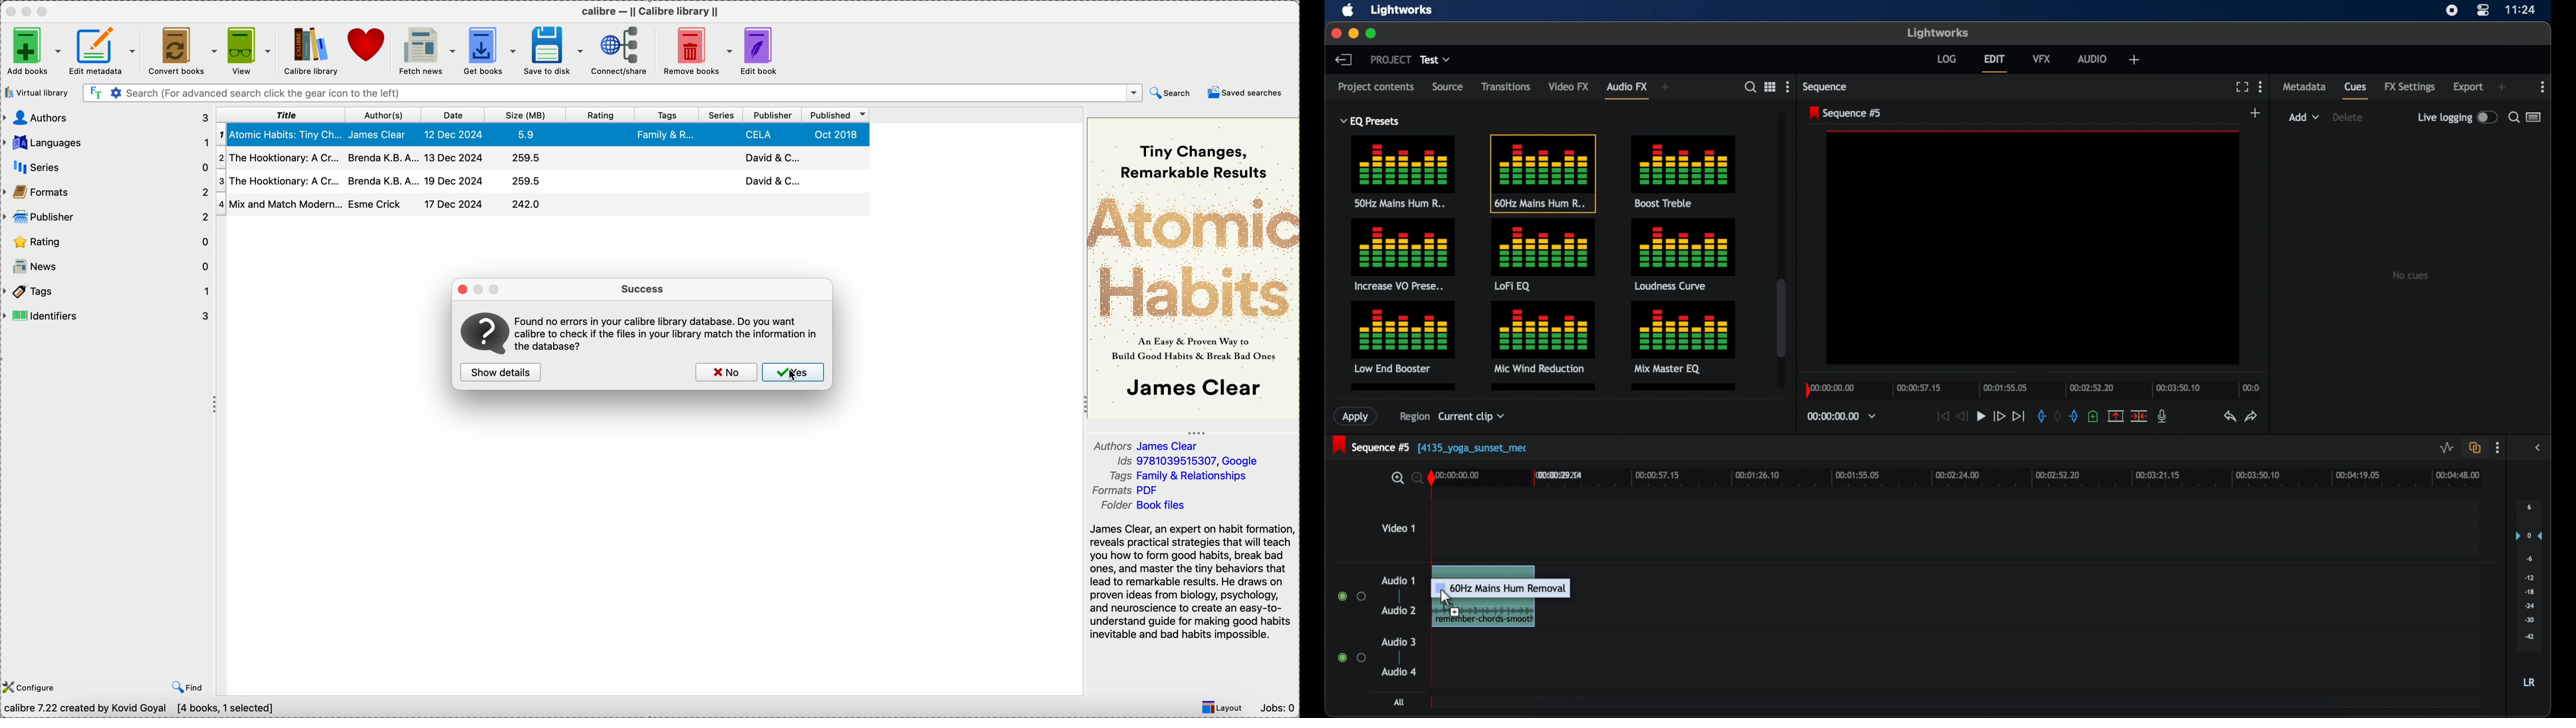  What do you see at coordinates (2502, 87) in the screenshot?
I see `add` at bounding box center [2502, 87].